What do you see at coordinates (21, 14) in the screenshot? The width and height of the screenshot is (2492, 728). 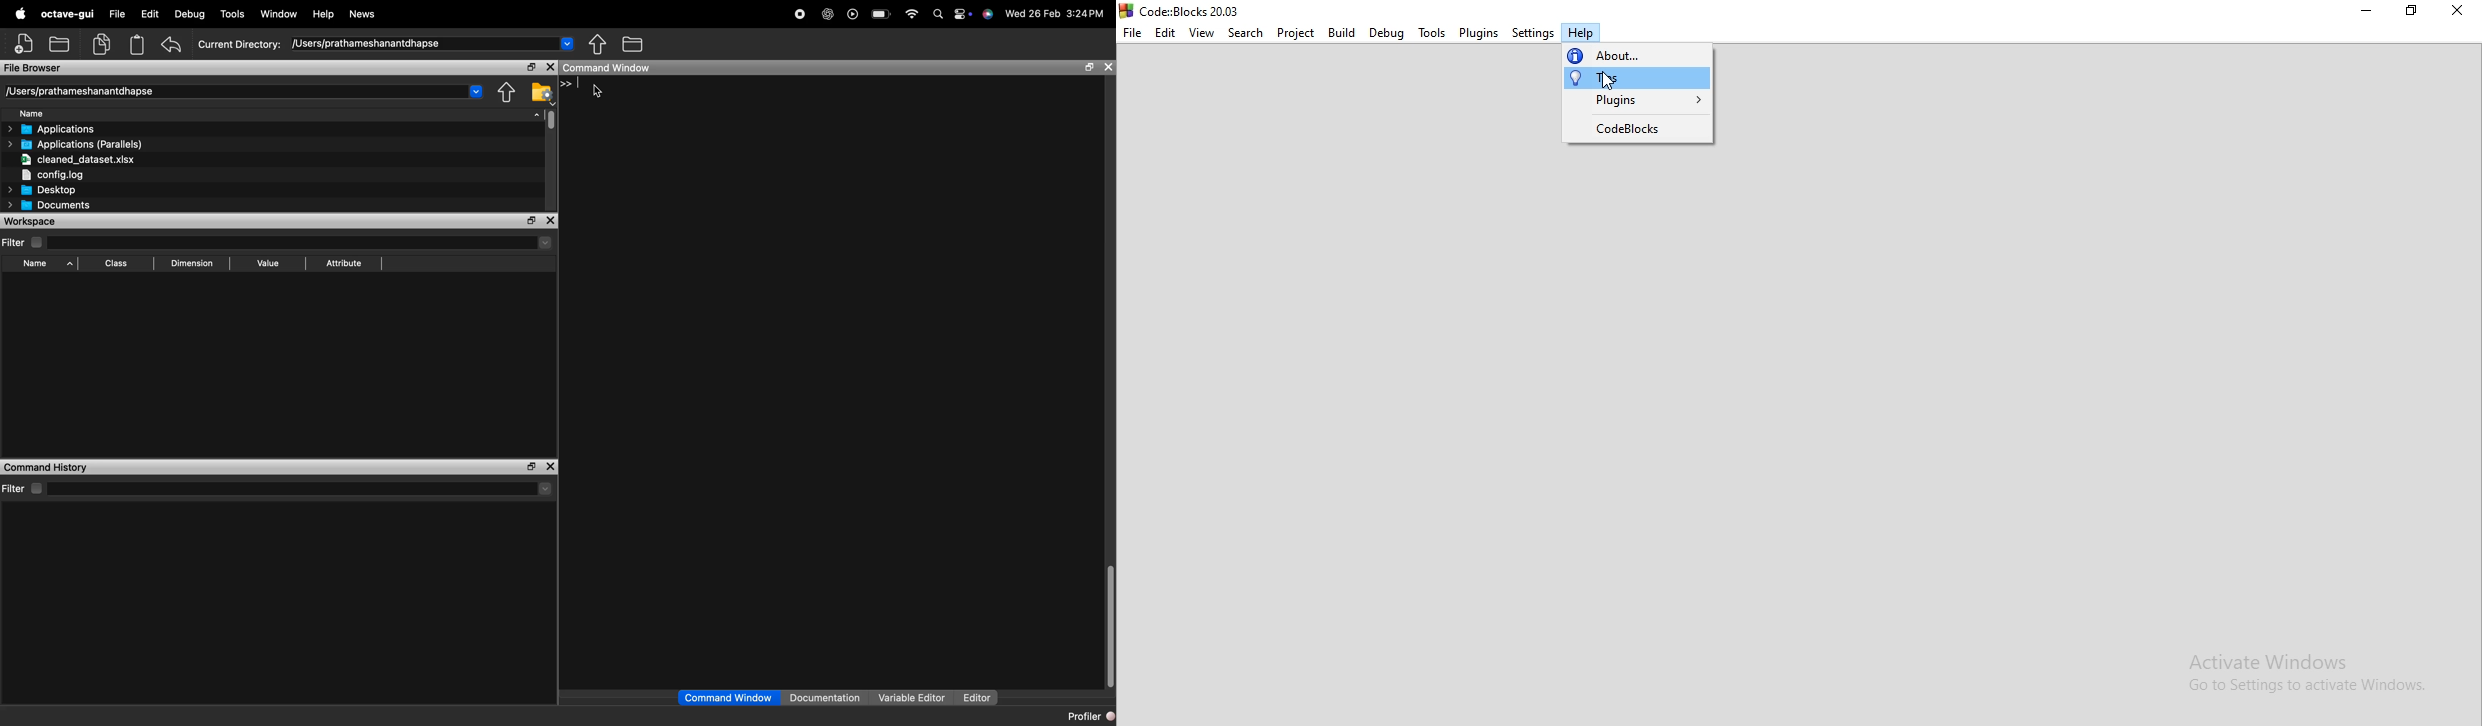 I see `logo` at bounding box center [21, 14].